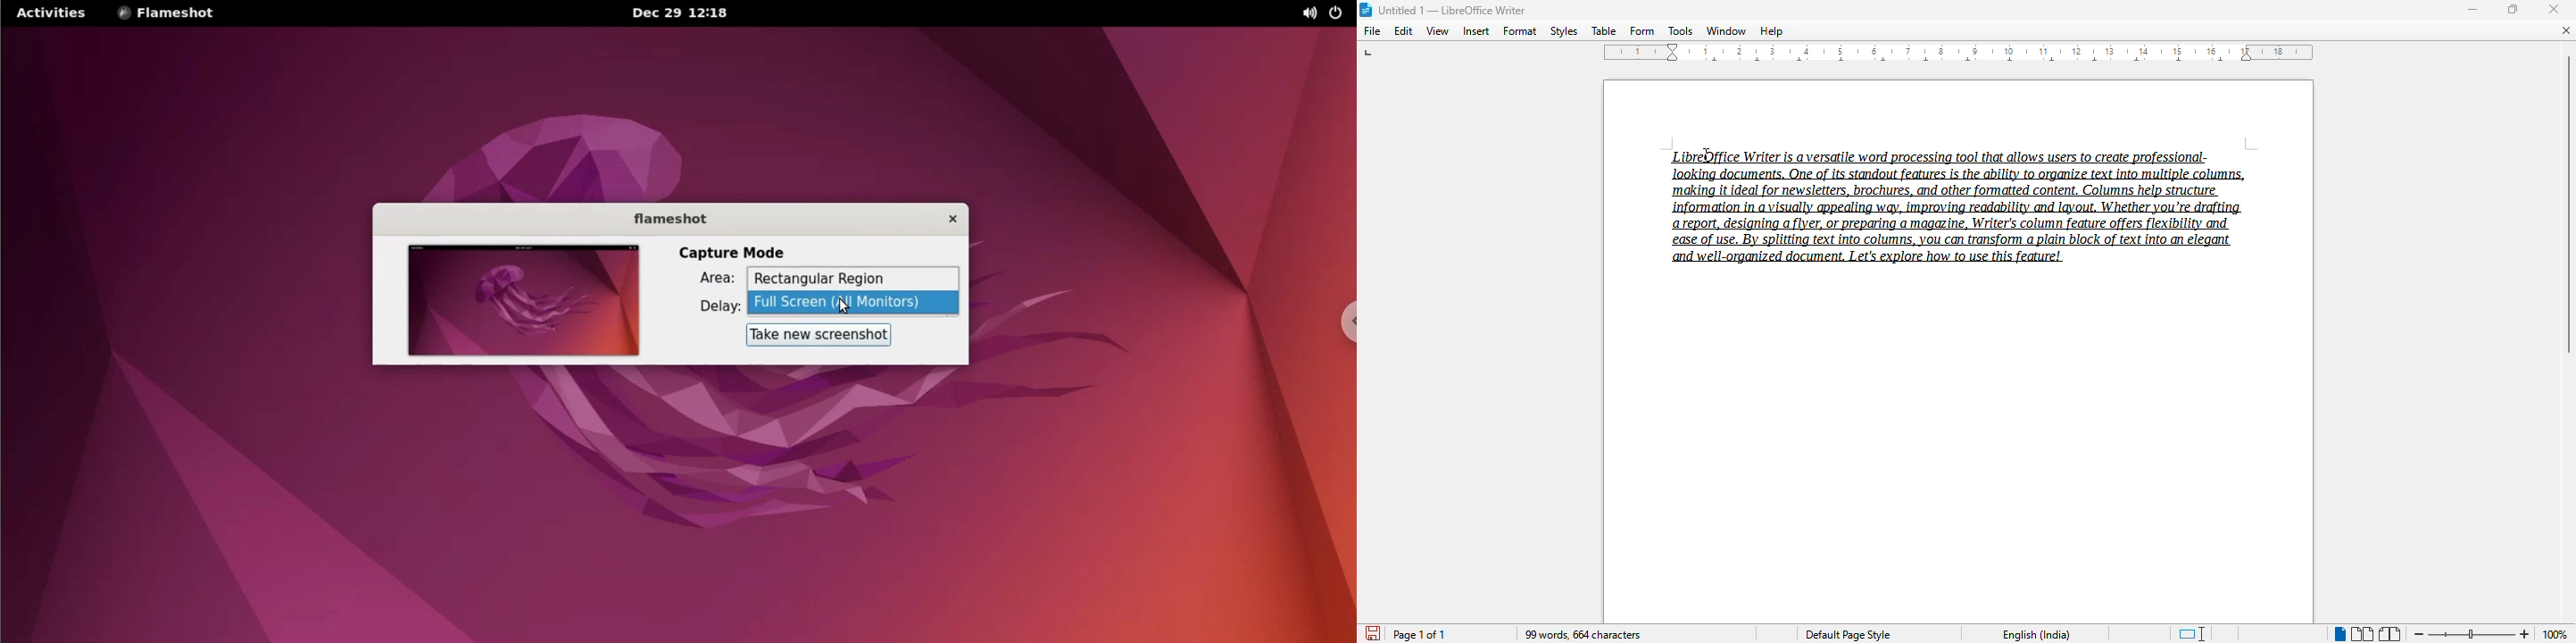 The height and width of the screenshot is (644, 2576). What do you see at coordinates (1367, 9) in the screenshot?
I see `LibreOffice logo` at bounding box center [1367, 9].